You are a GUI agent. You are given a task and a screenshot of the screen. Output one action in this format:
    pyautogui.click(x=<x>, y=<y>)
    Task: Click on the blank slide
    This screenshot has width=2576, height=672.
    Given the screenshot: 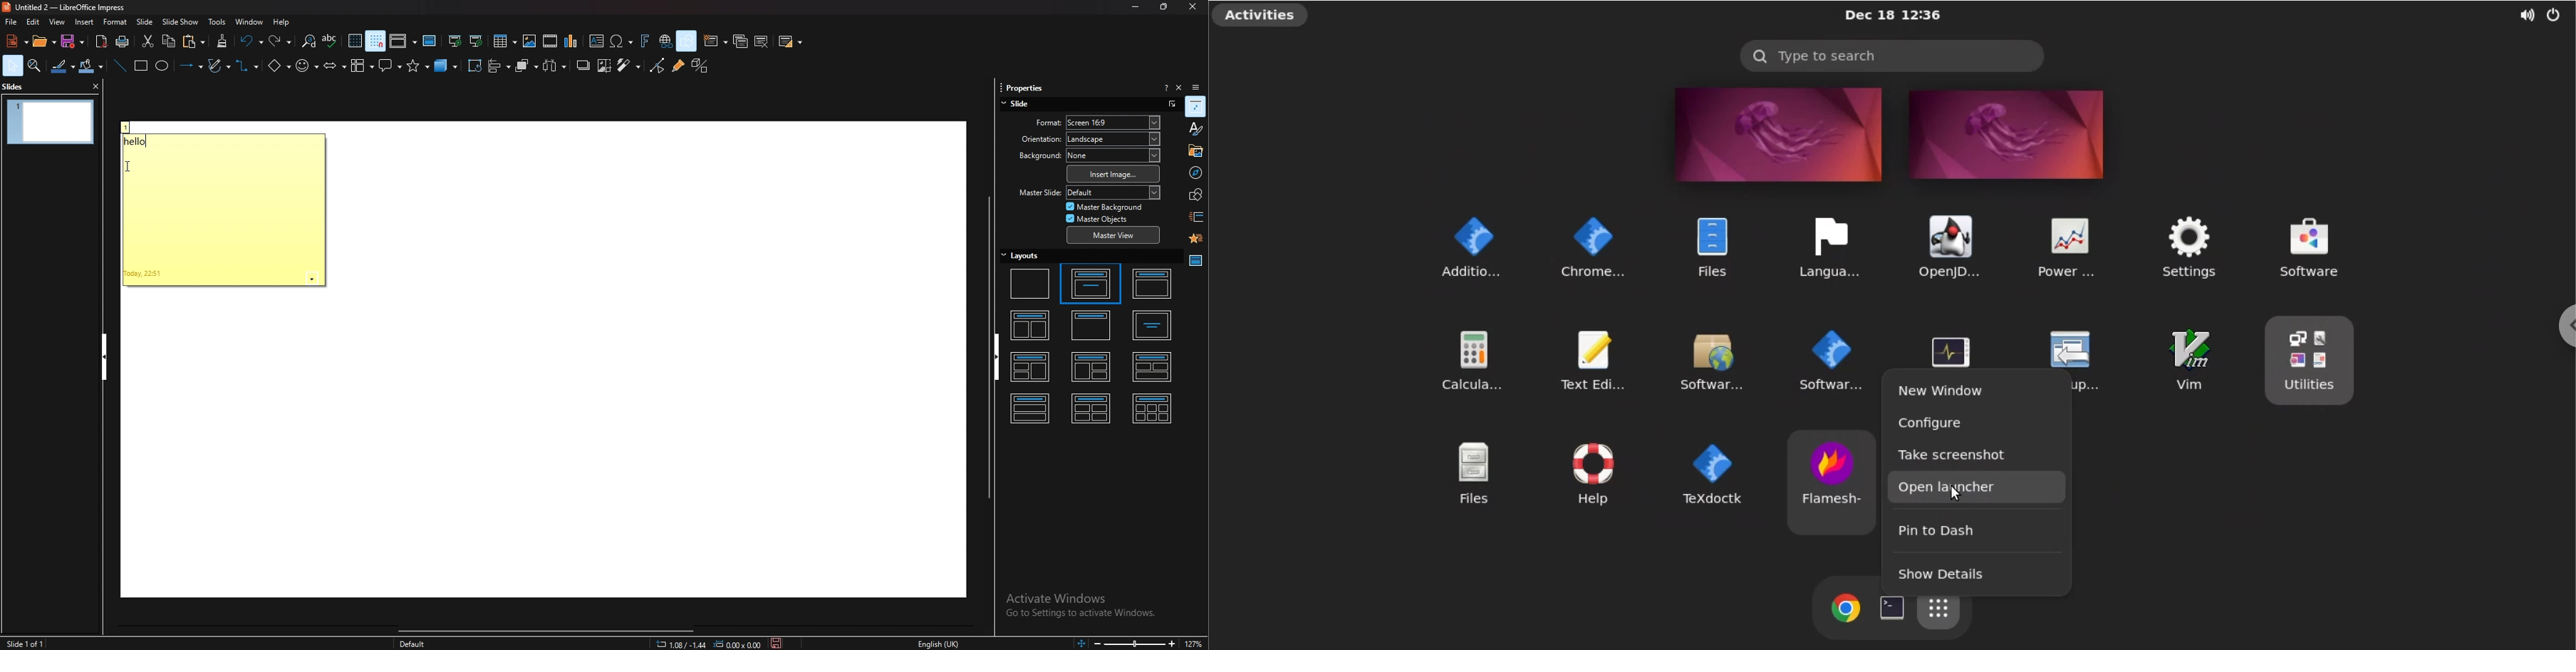 What is the action you would take?
    pyautogui.click(x=1031, y=283)
    